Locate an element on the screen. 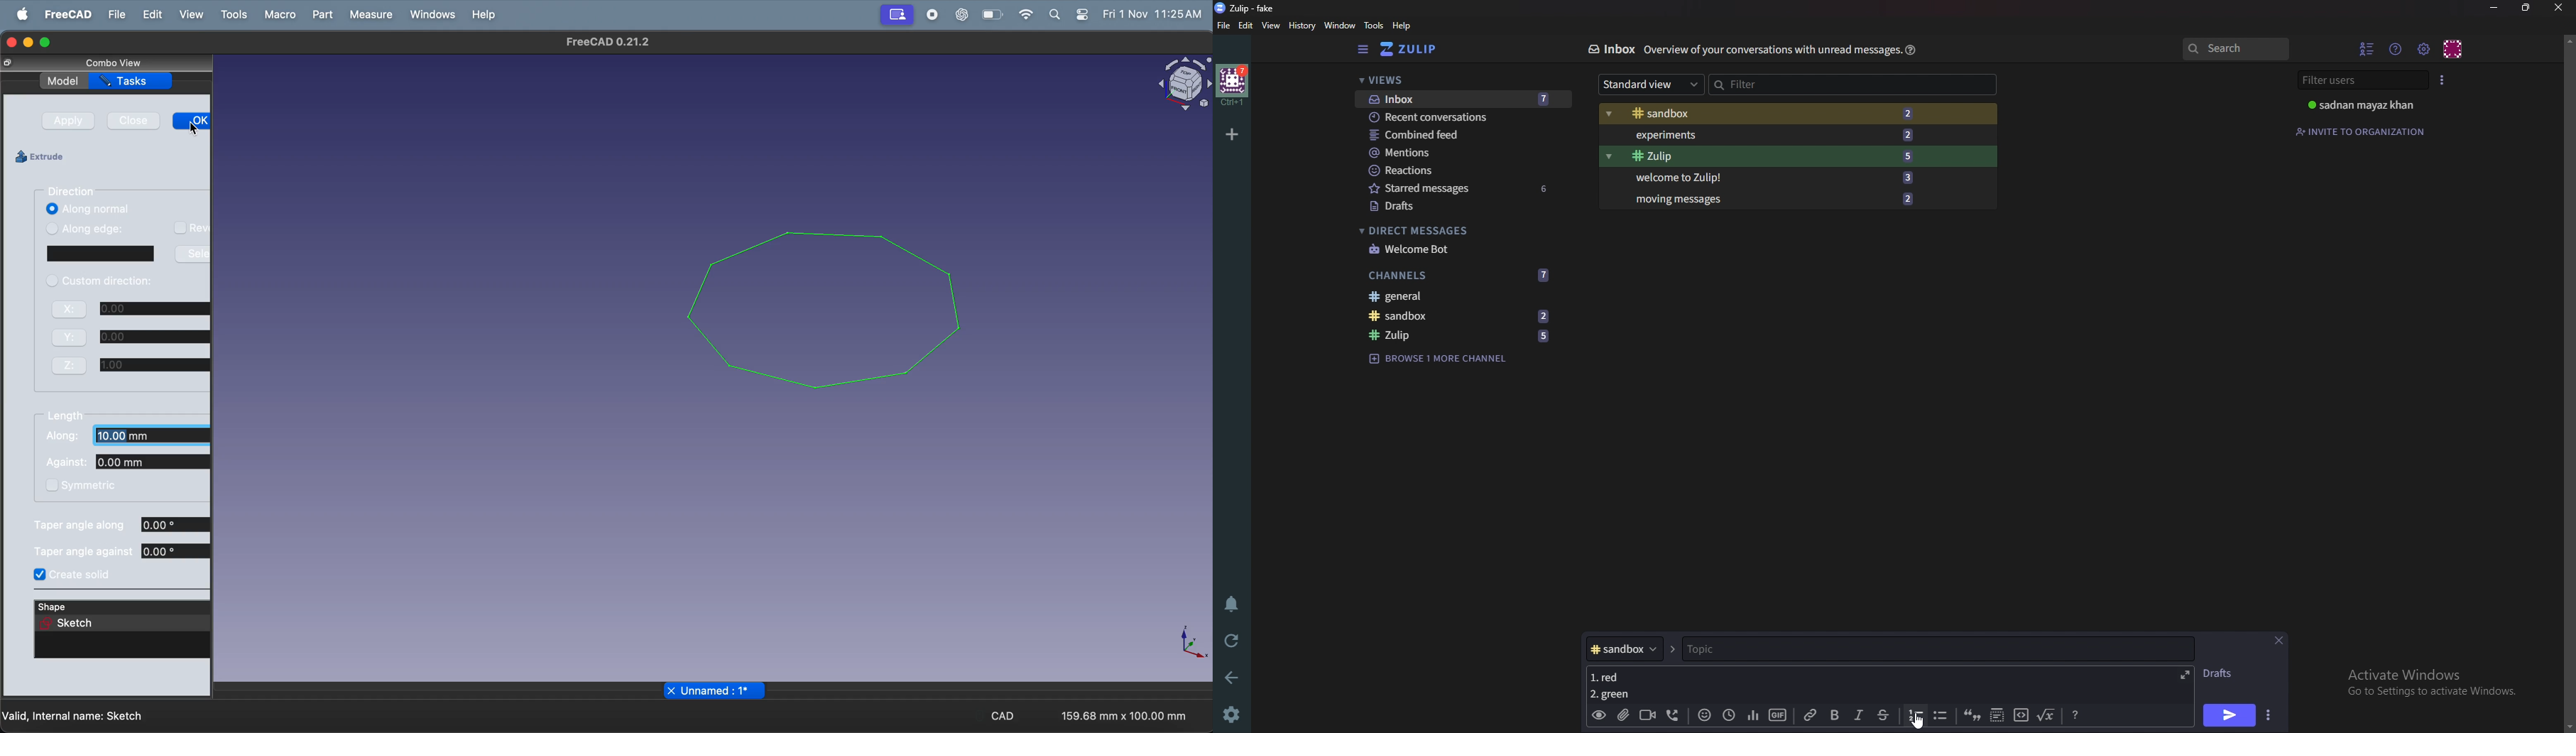 The image size is (2576, 756). maximize is located at coordinates (47, 41).